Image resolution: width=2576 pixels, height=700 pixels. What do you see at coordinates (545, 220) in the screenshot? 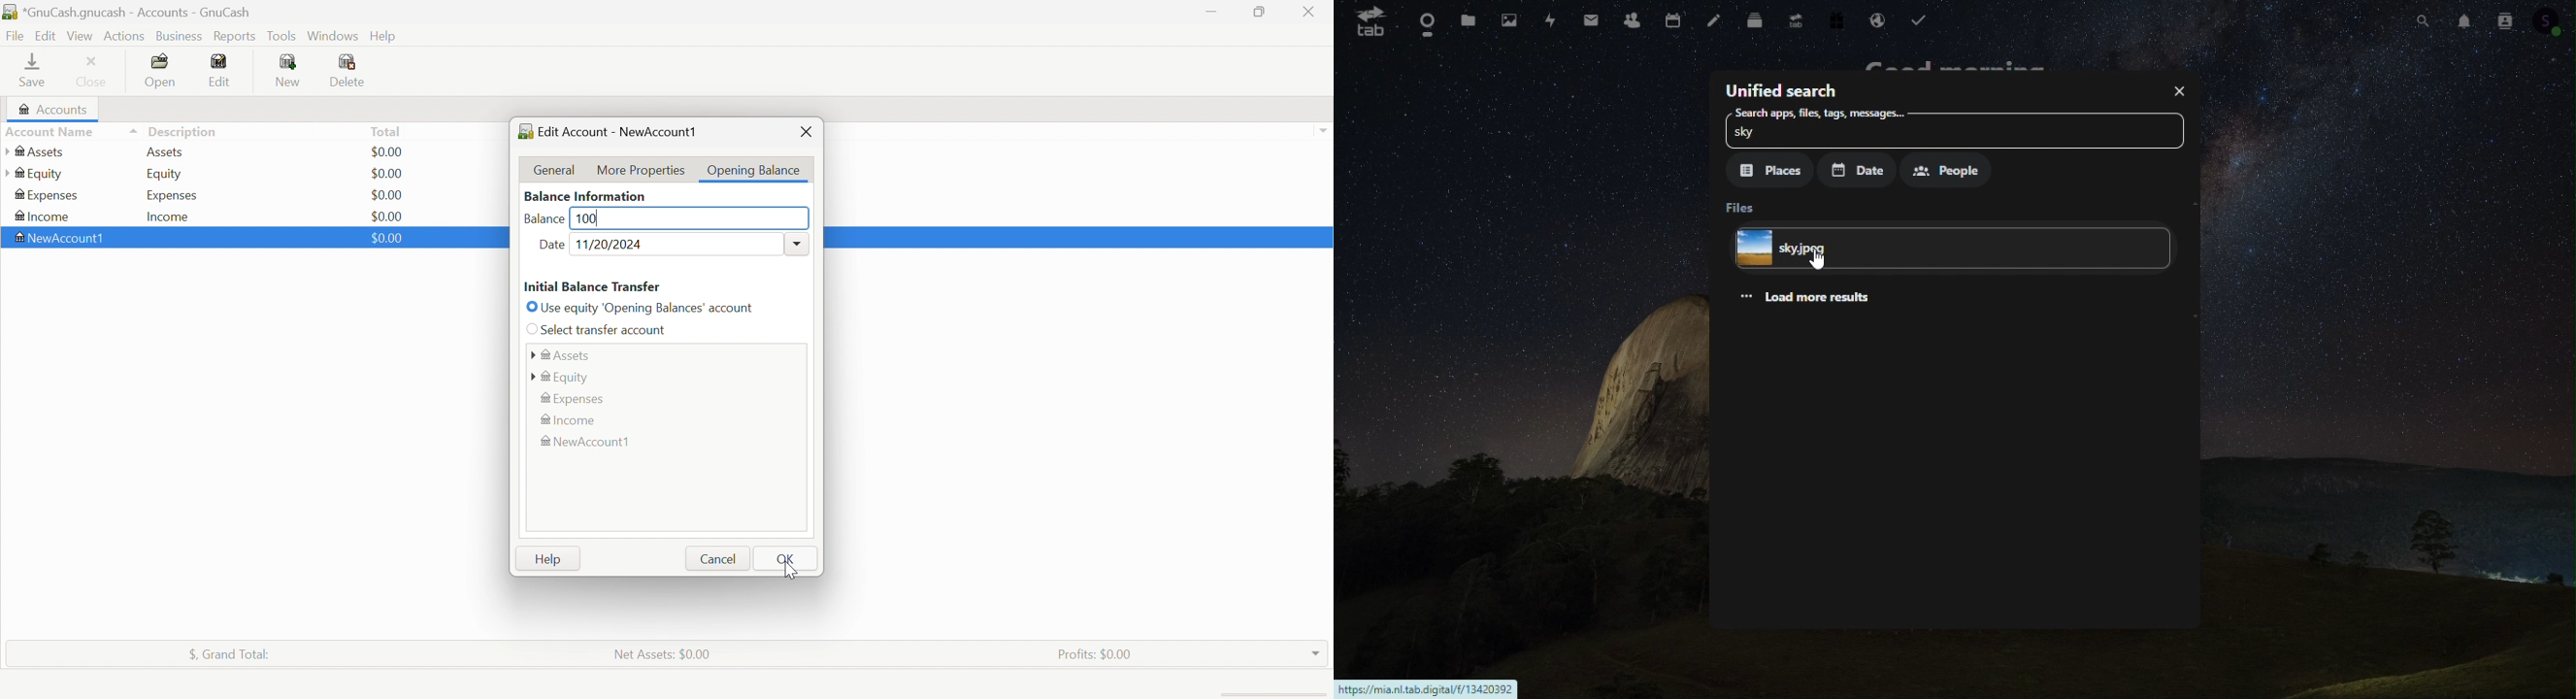
I see `Balance` at bounding box center [545, 220].